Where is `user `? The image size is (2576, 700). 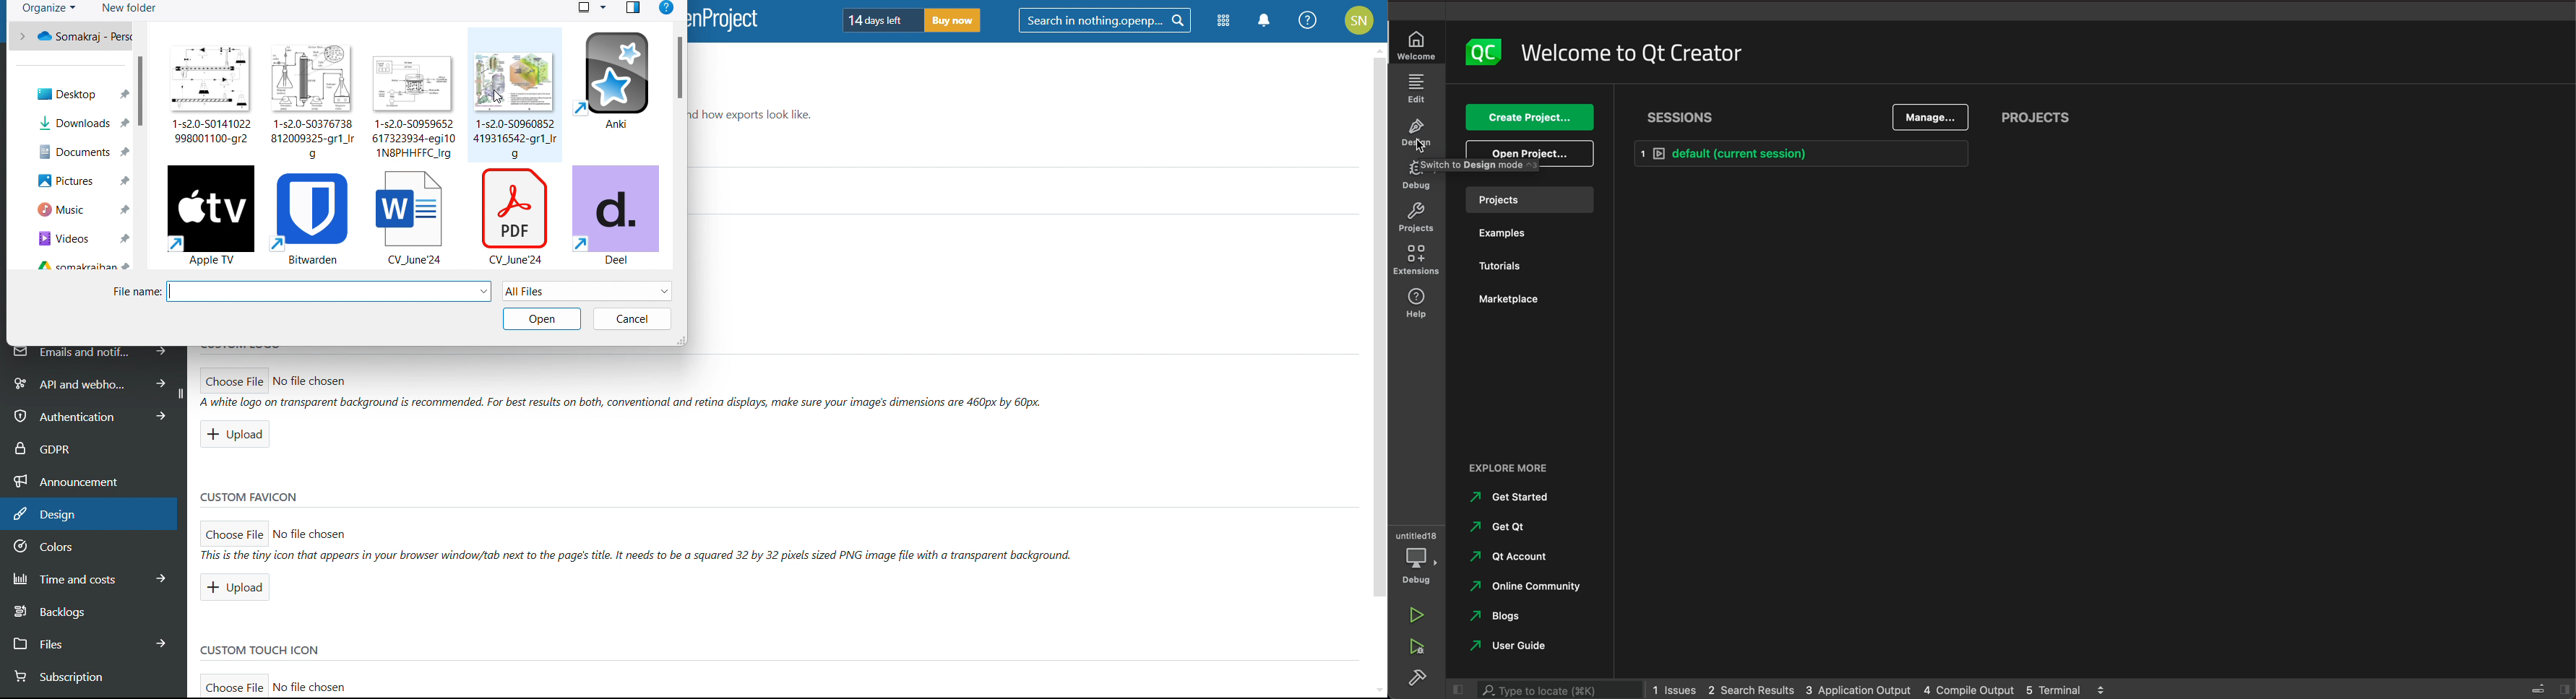
user  is located at coordinates (1516, 647).